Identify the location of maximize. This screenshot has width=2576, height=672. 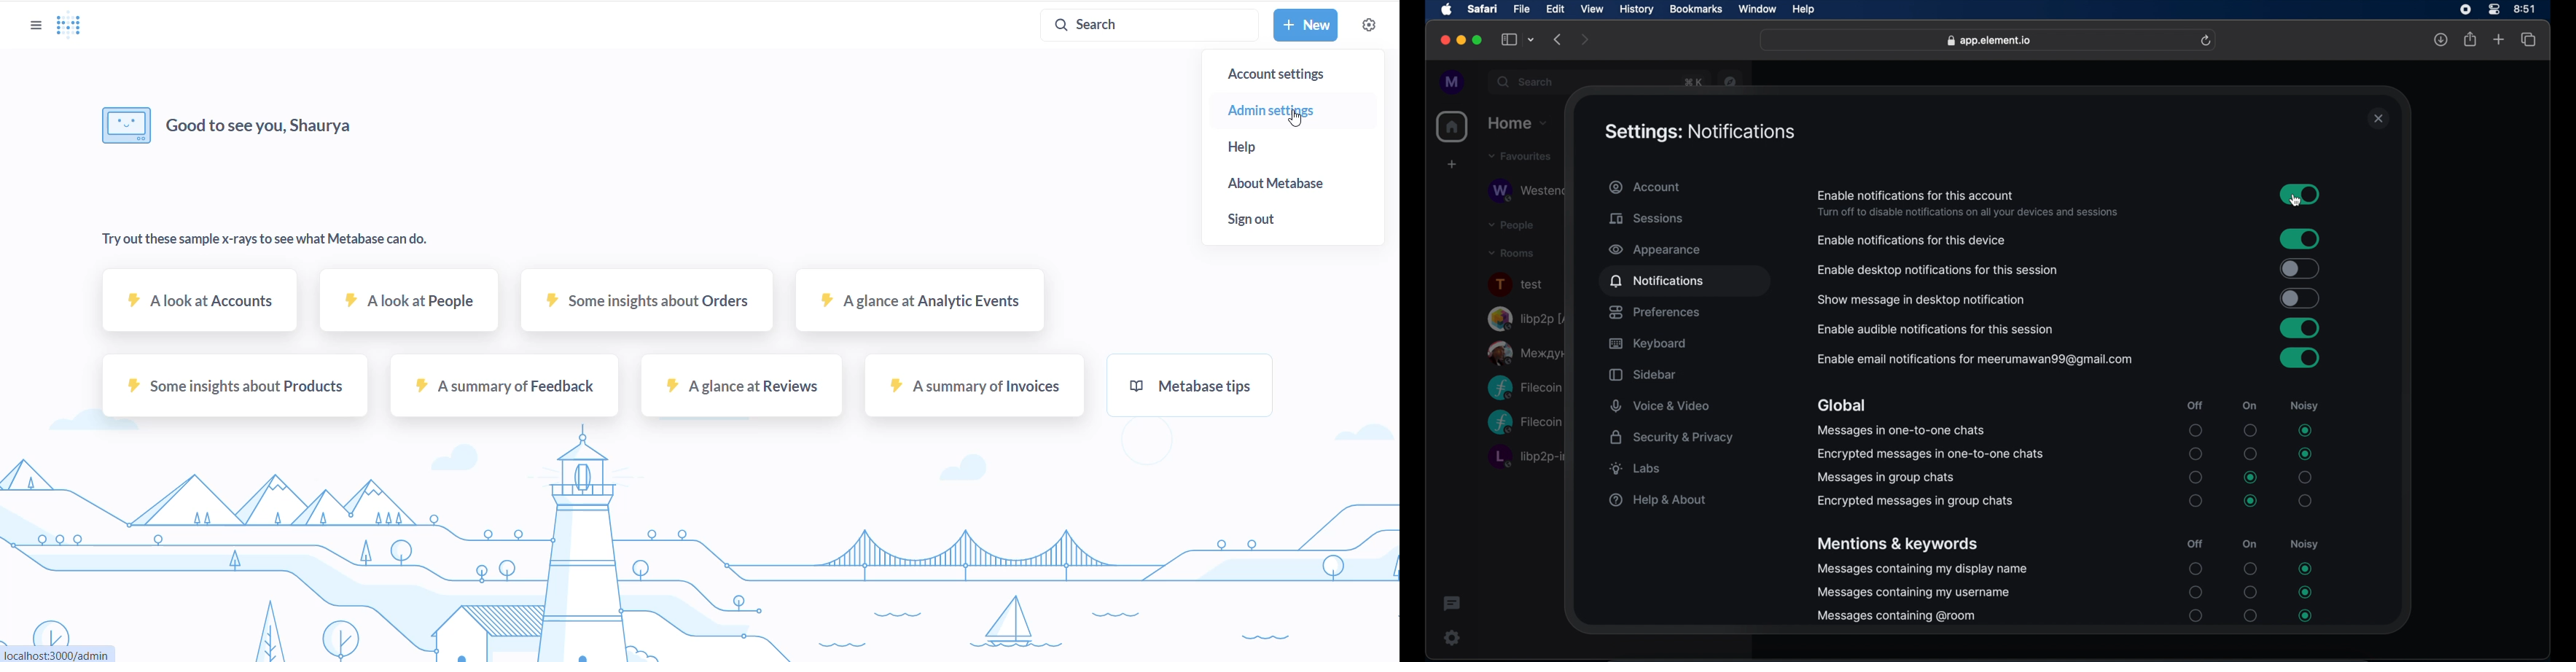
(1478, 40).